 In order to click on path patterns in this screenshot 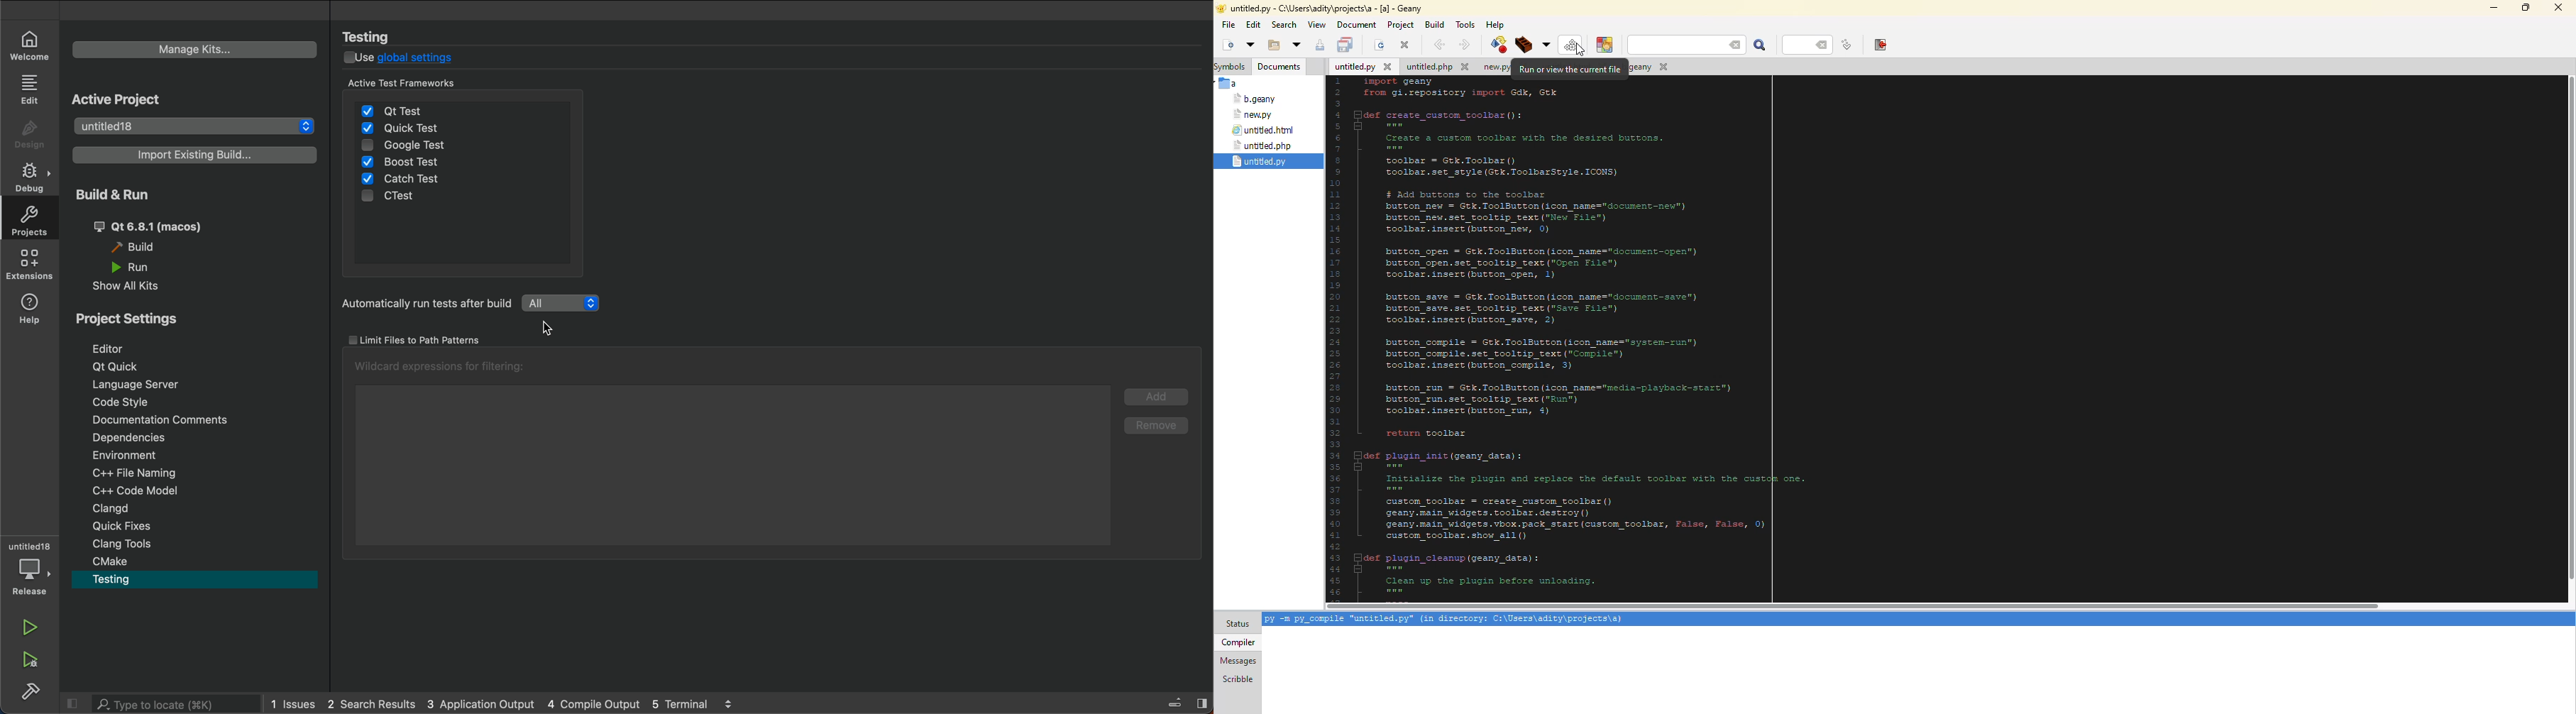, I will do `click(420, 340)`.